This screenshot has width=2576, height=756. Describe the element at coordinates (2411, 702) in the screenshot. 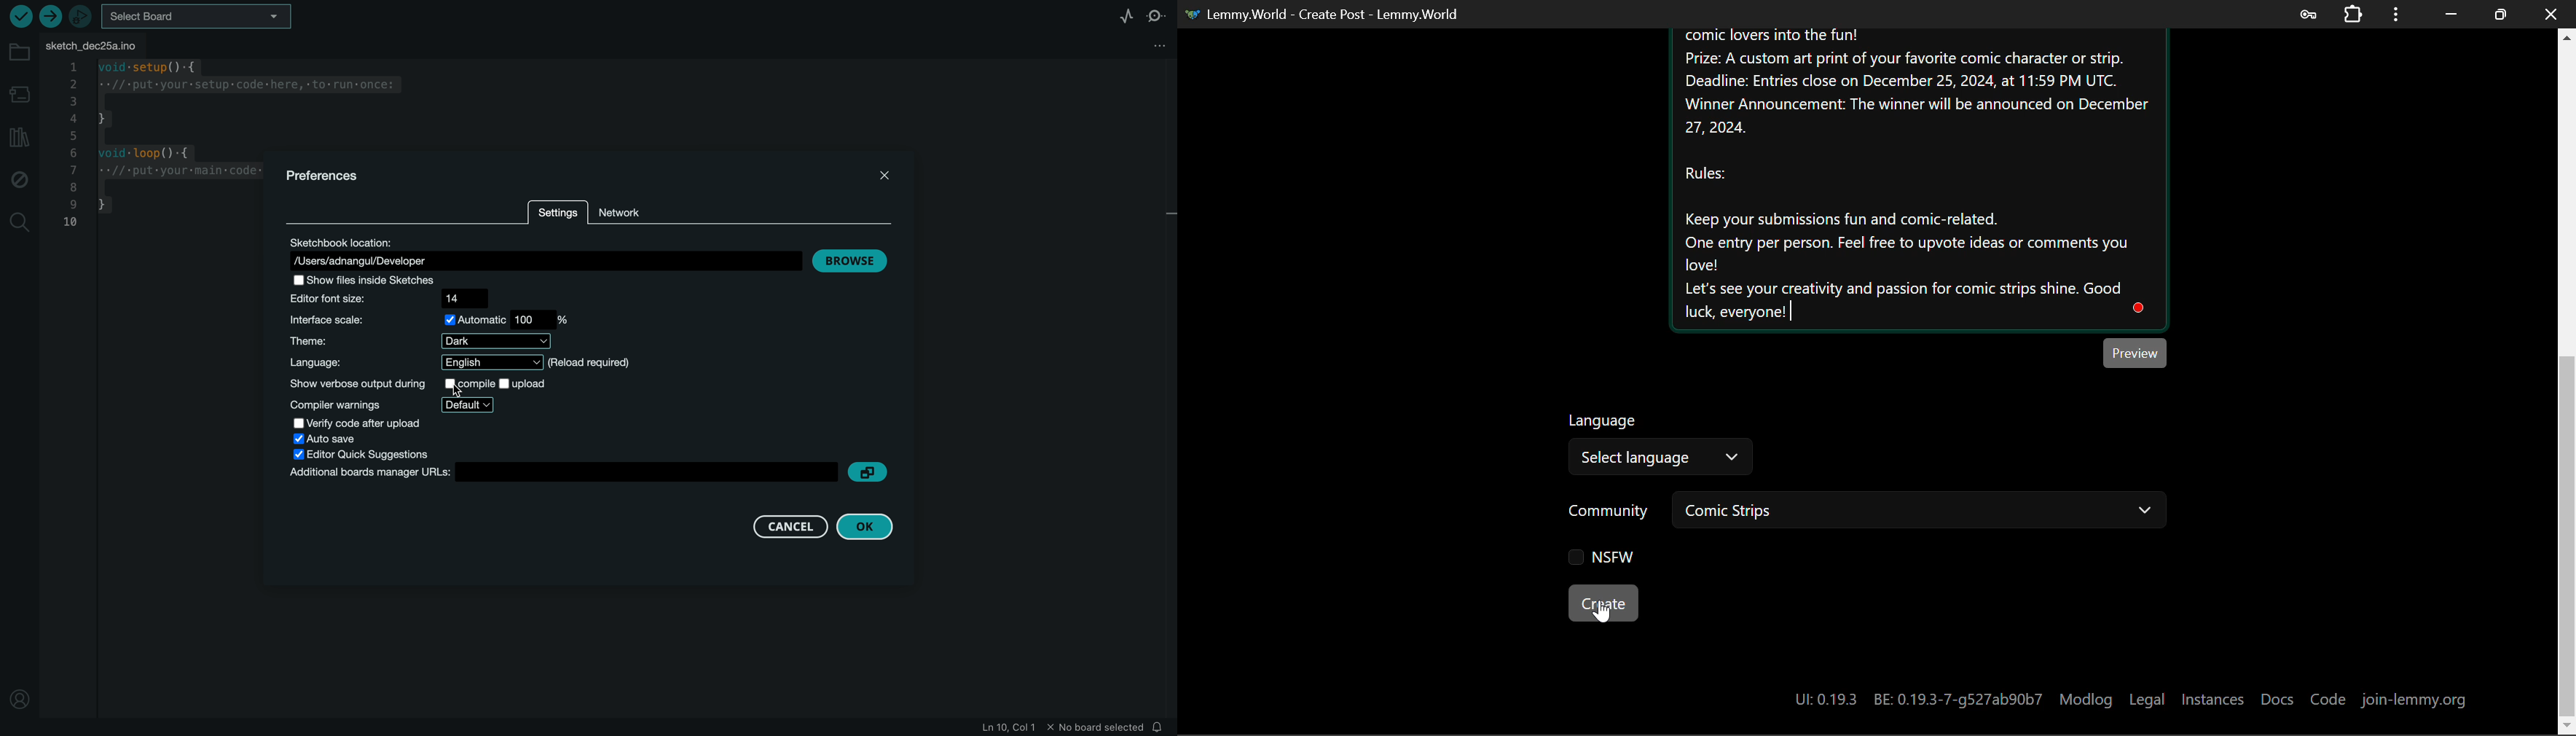

I see `join-lemmy.org` at that location.